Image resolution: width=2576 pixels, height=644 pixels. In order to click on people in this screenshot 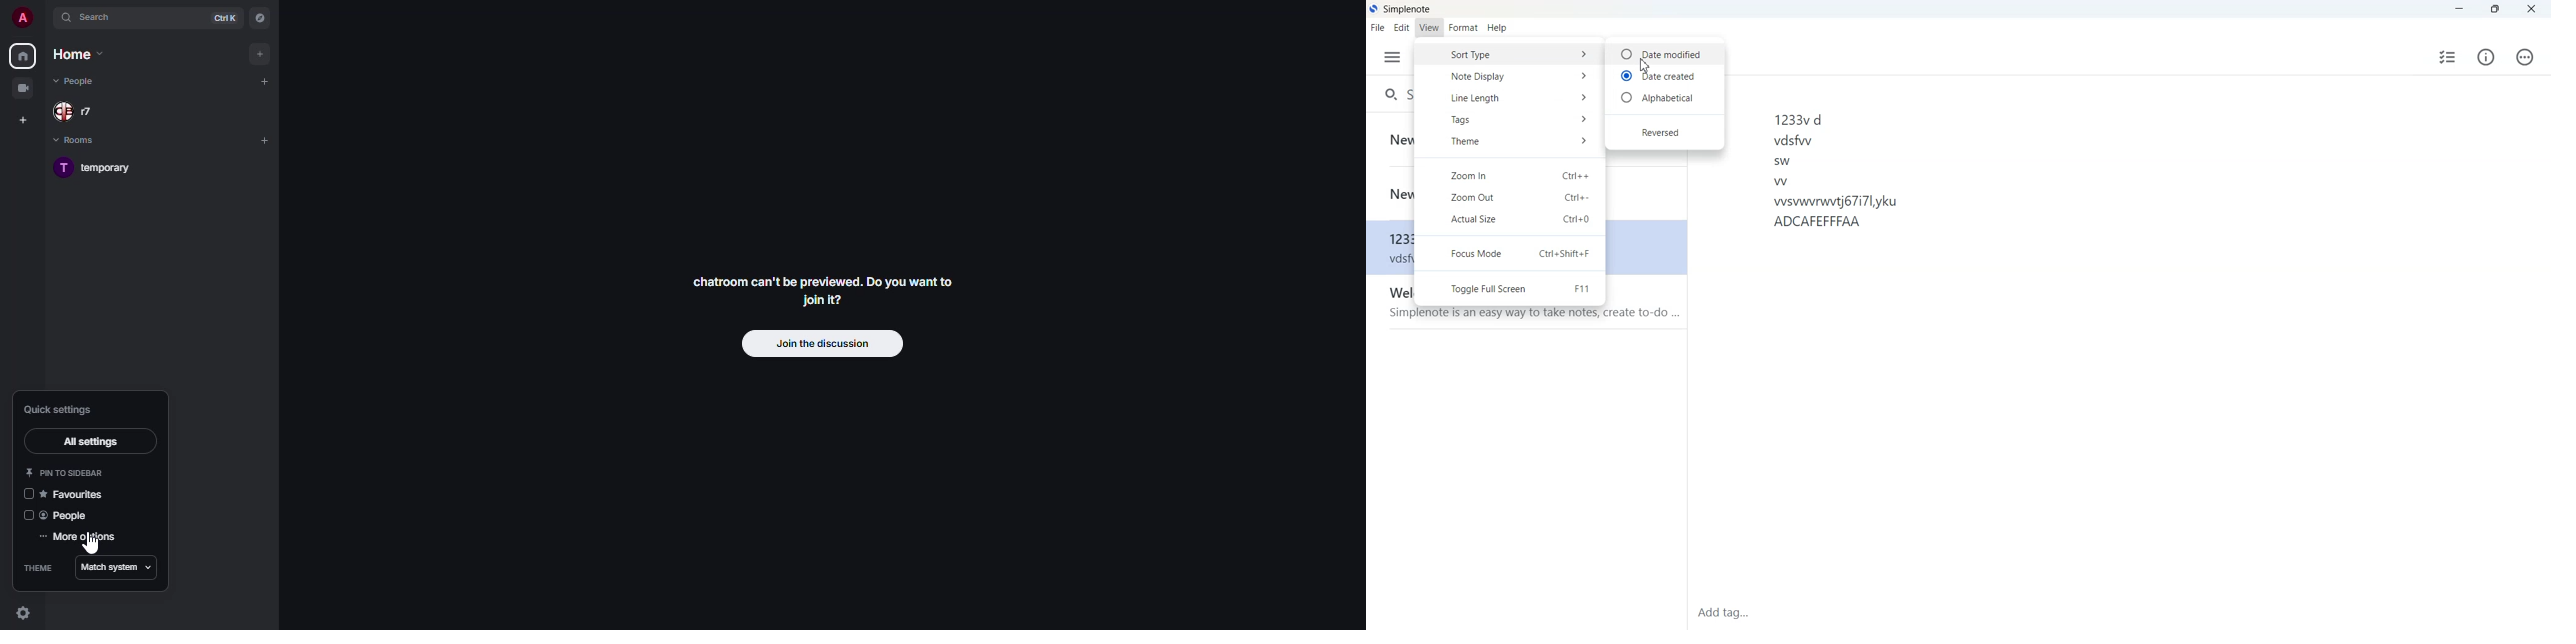, I will do `click(80, 81)`.